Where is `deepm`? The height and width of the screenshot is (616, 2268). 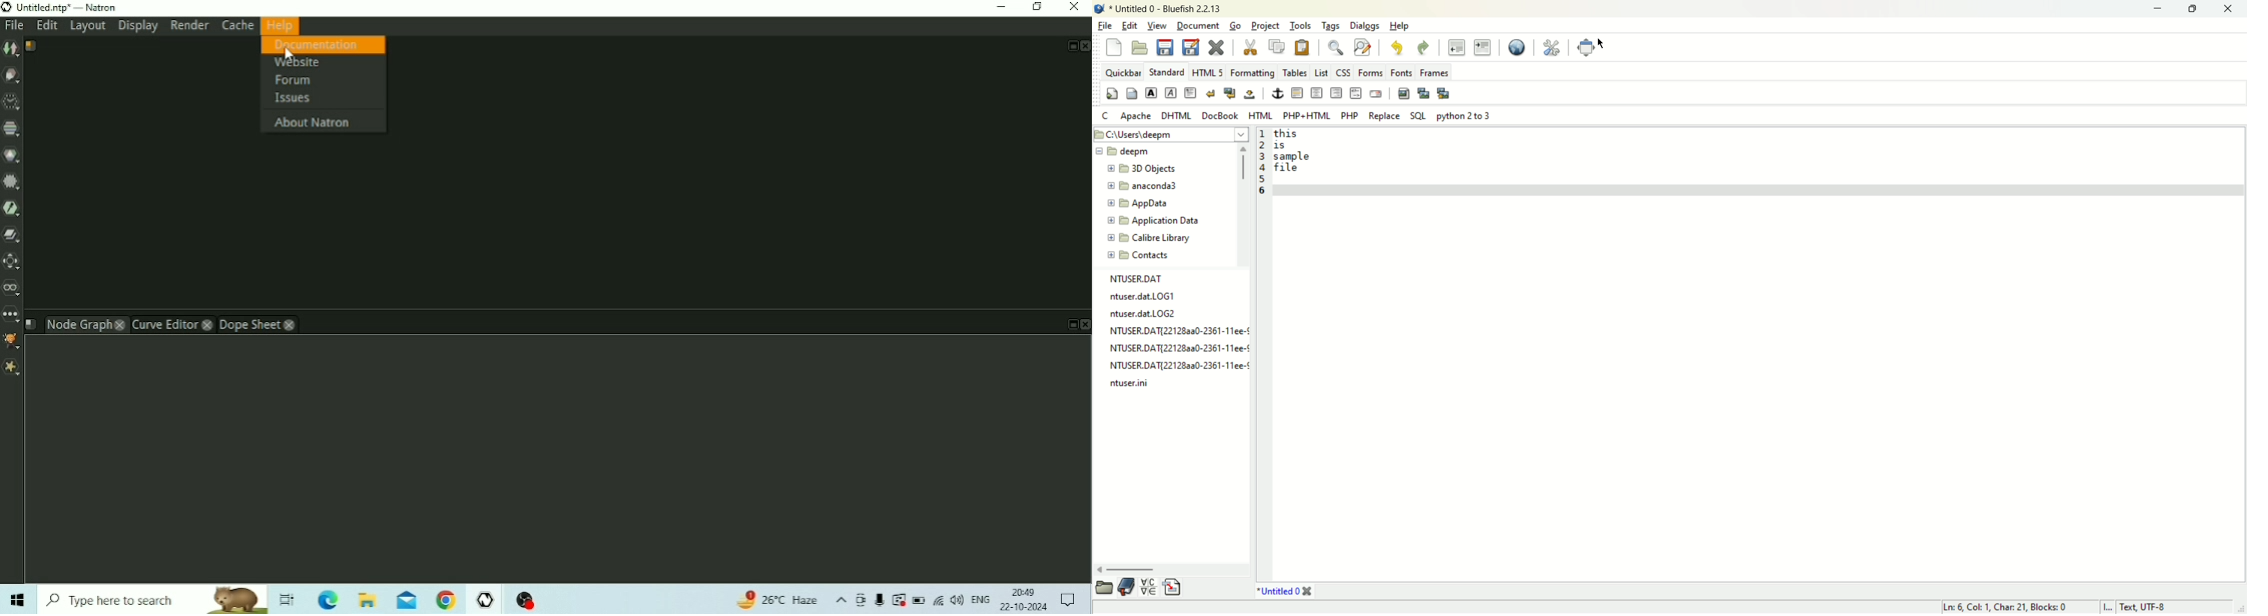 deepm is located at coordinates (1127, 152).